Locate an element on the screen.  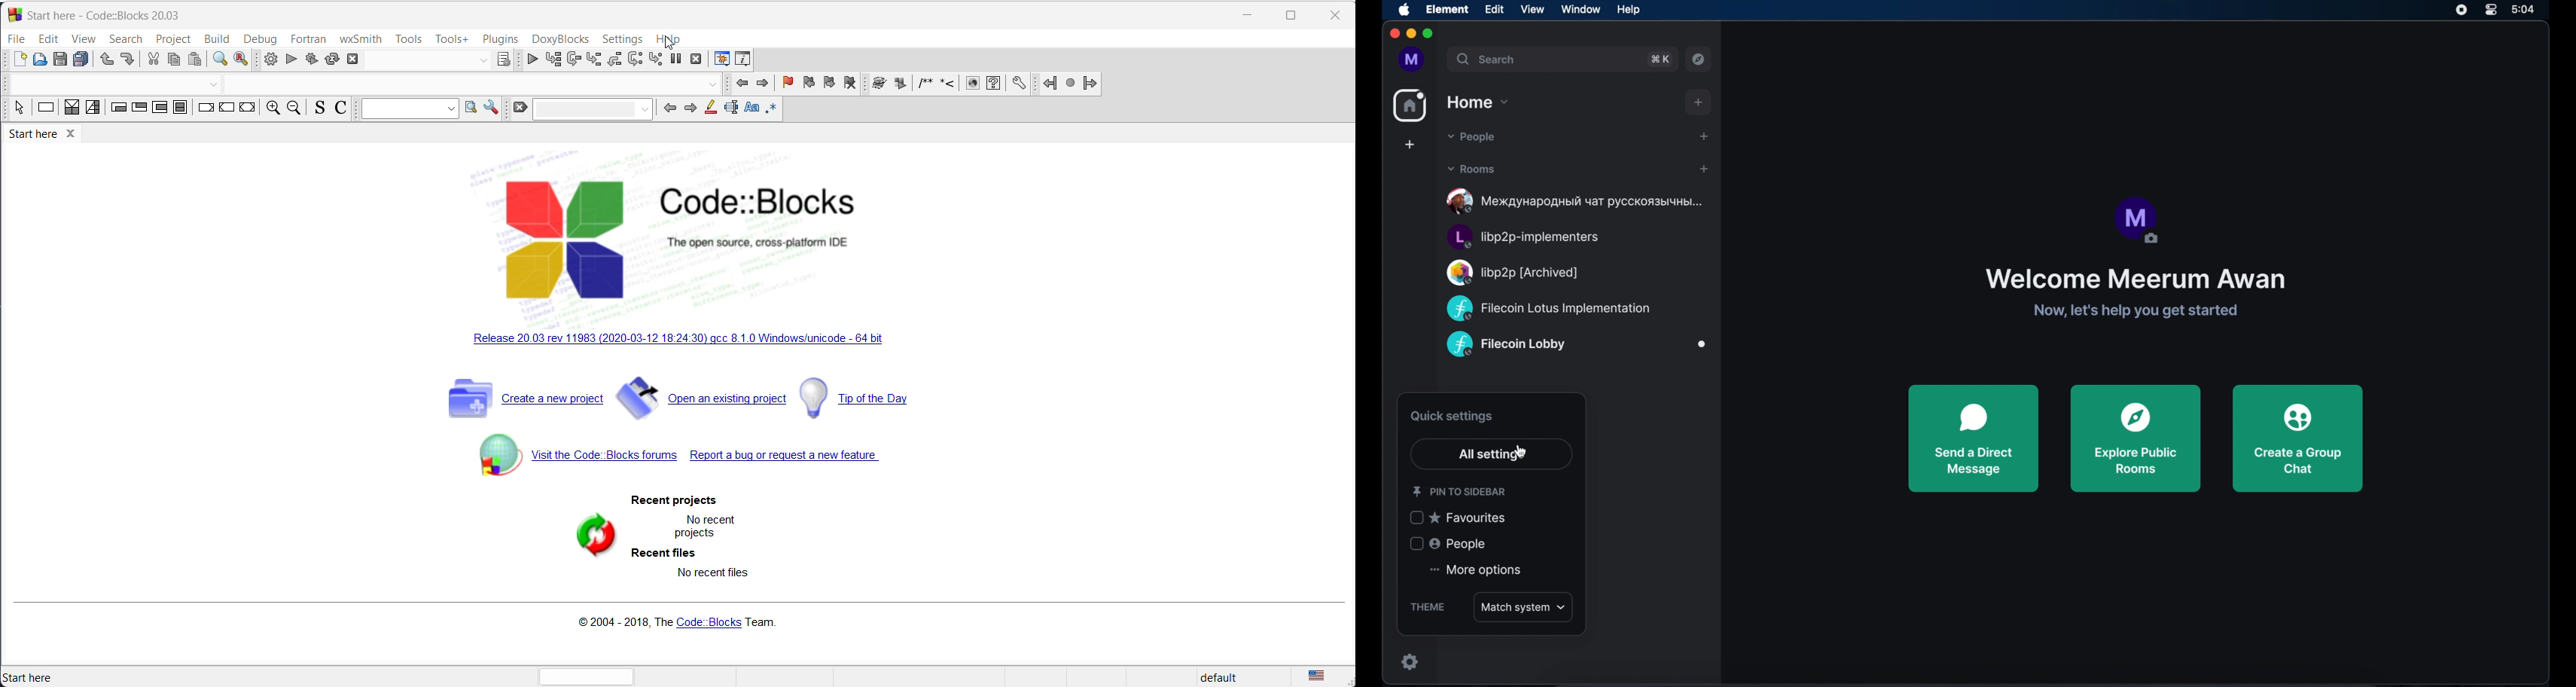
send a direct message is located at coordinates (1973, 438).